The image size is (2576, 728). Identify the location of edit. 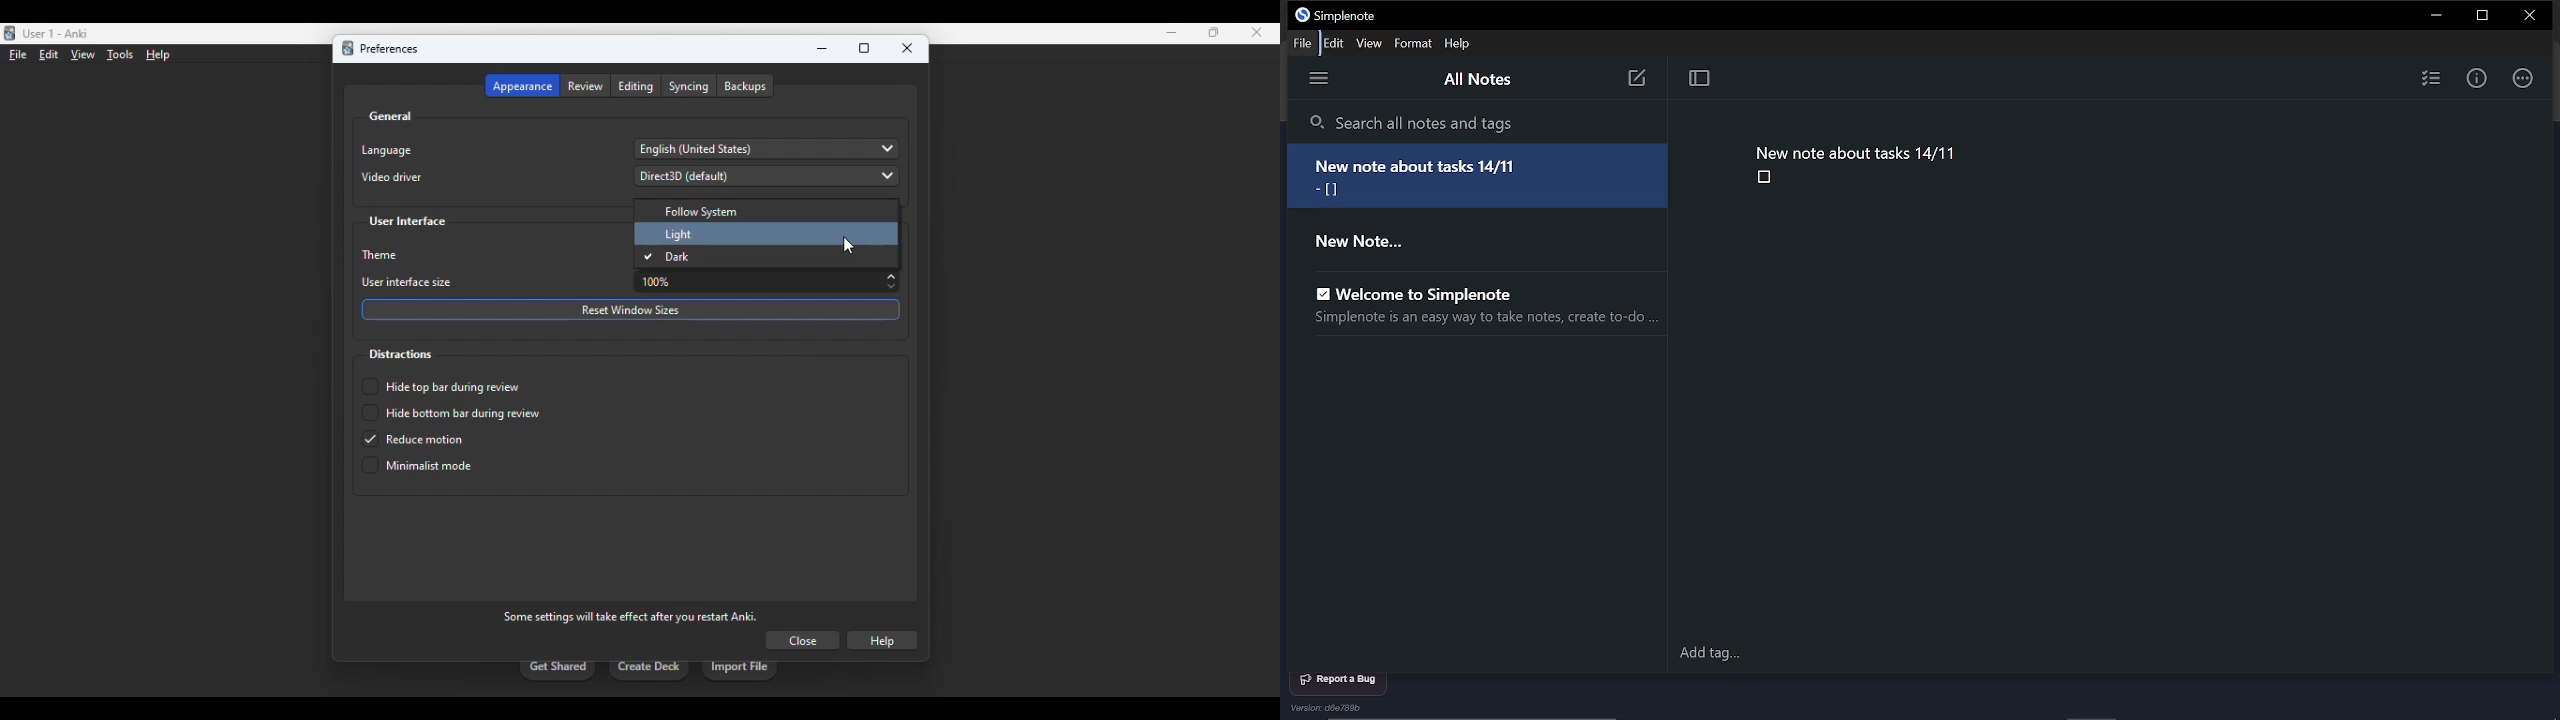
(49, 54).